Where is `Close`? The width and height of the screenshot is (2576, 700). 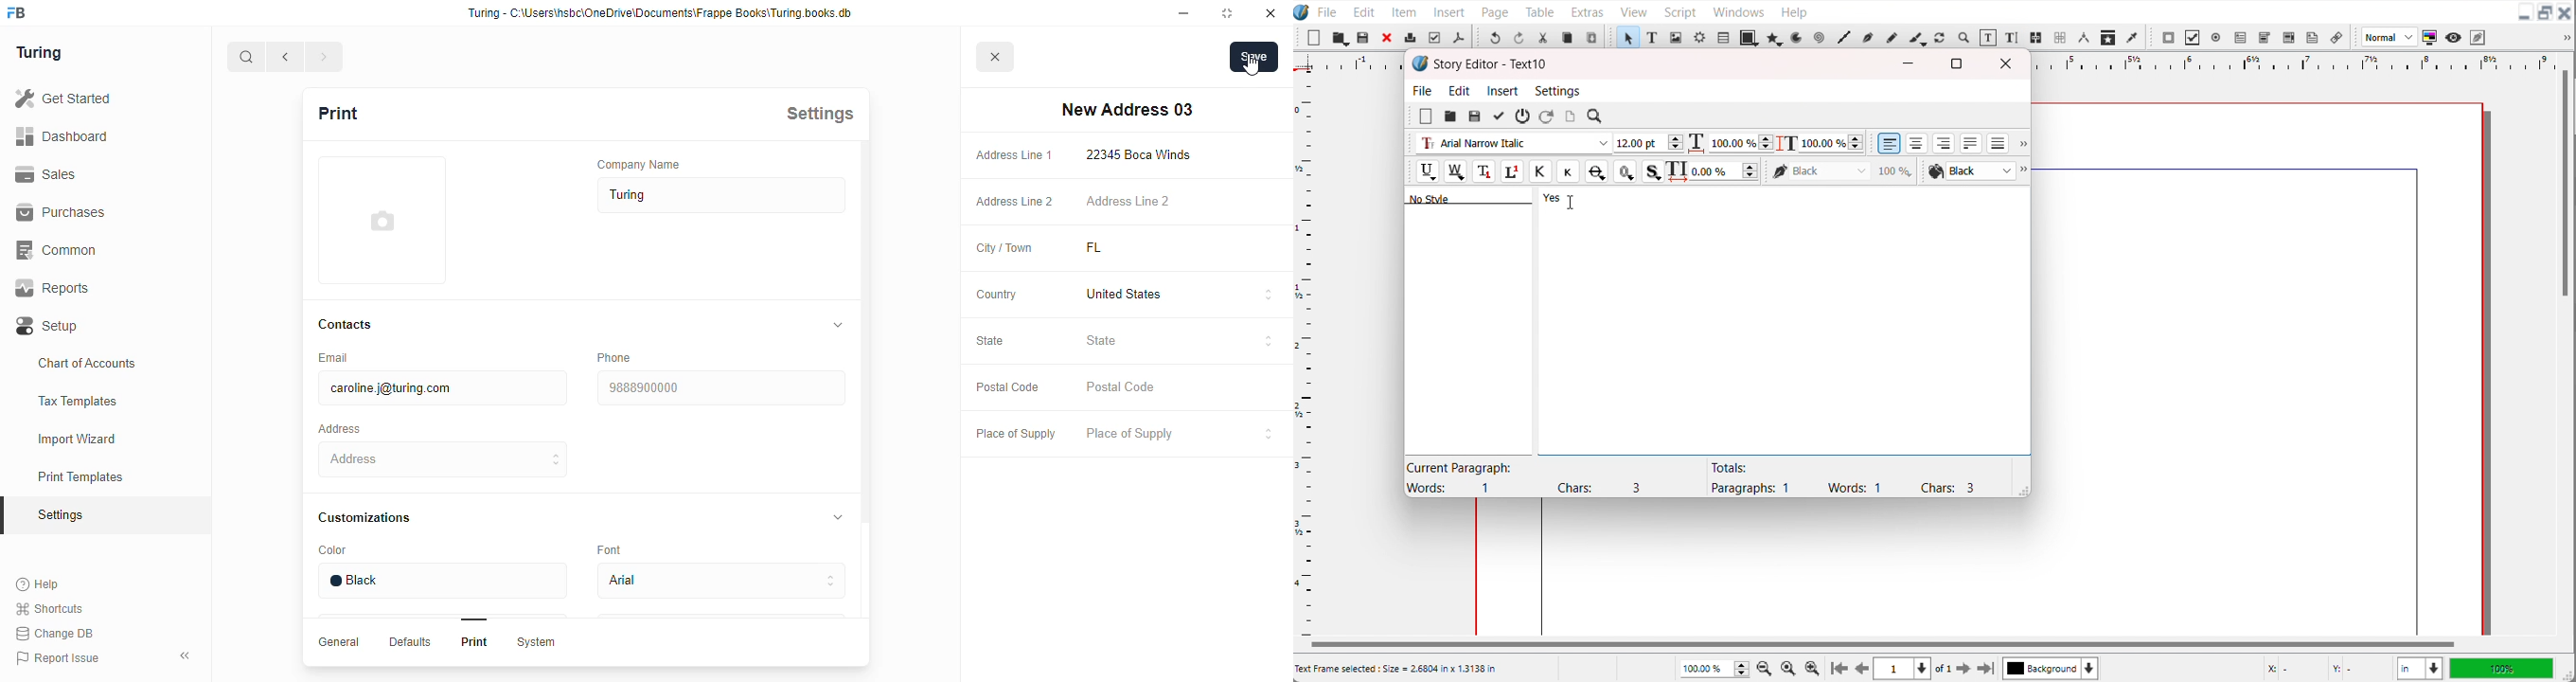 Close is located at coordinates (1388, 37).